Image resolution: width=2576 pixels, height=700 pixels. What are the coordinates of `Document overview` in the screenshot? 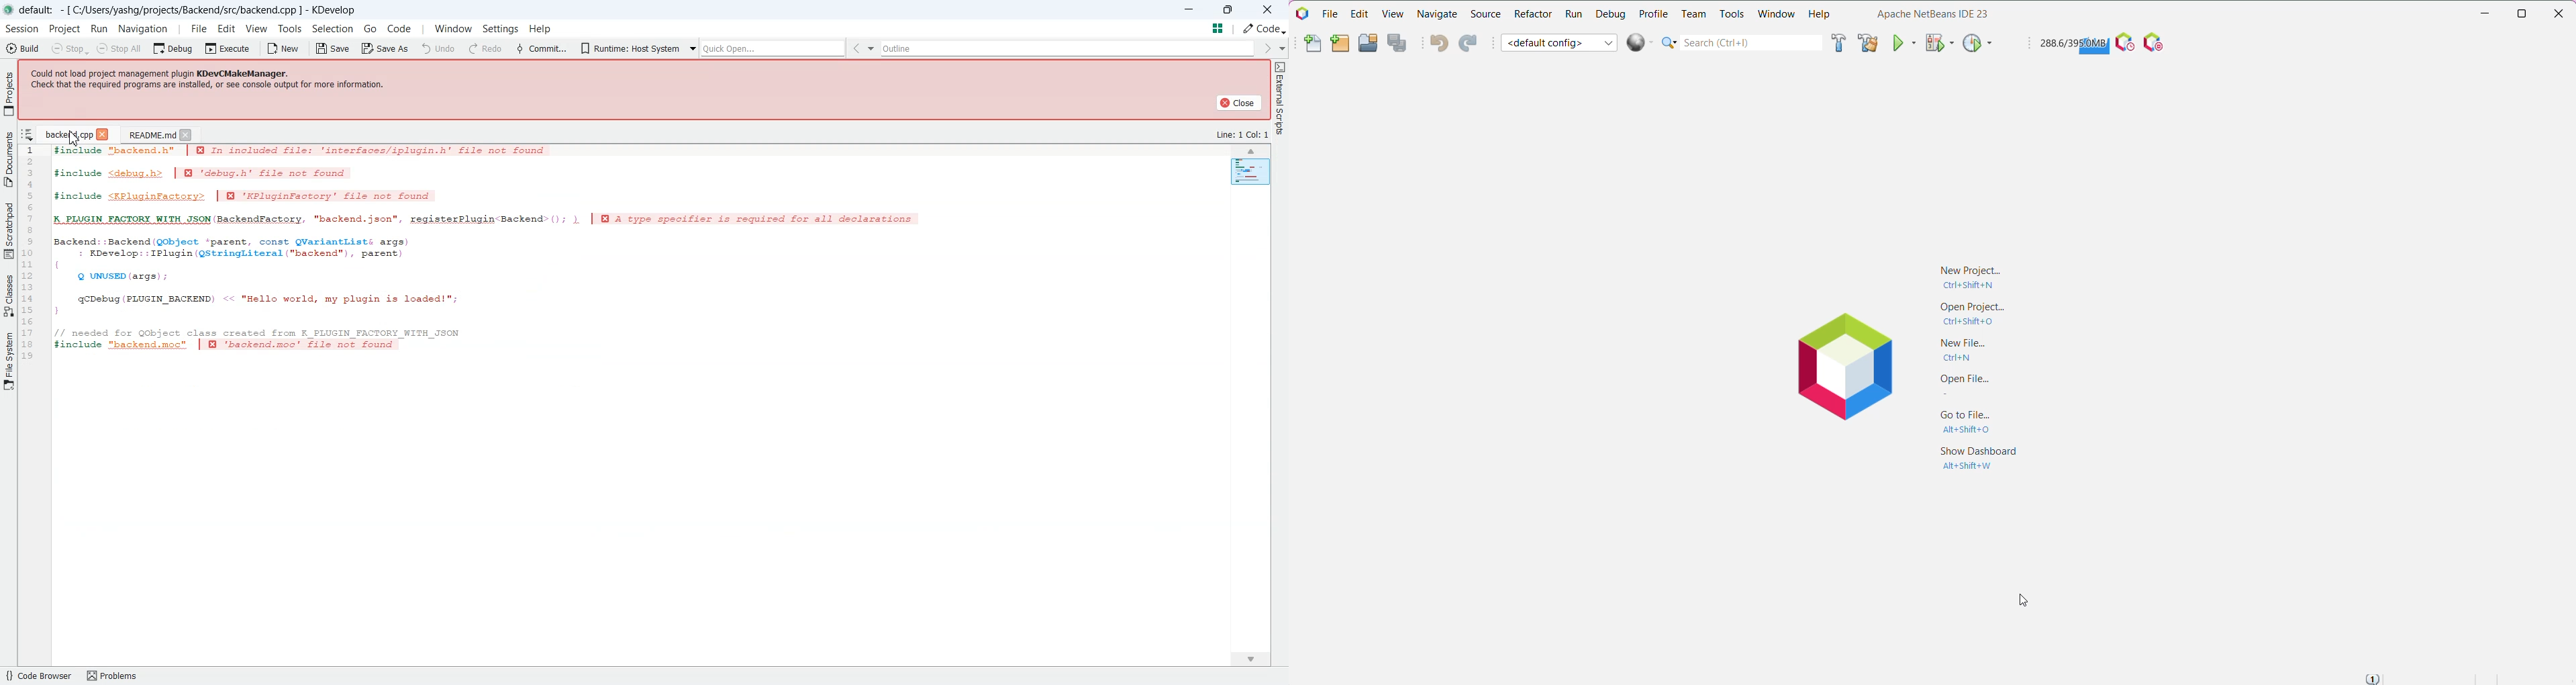 It's located at (1218, 28).